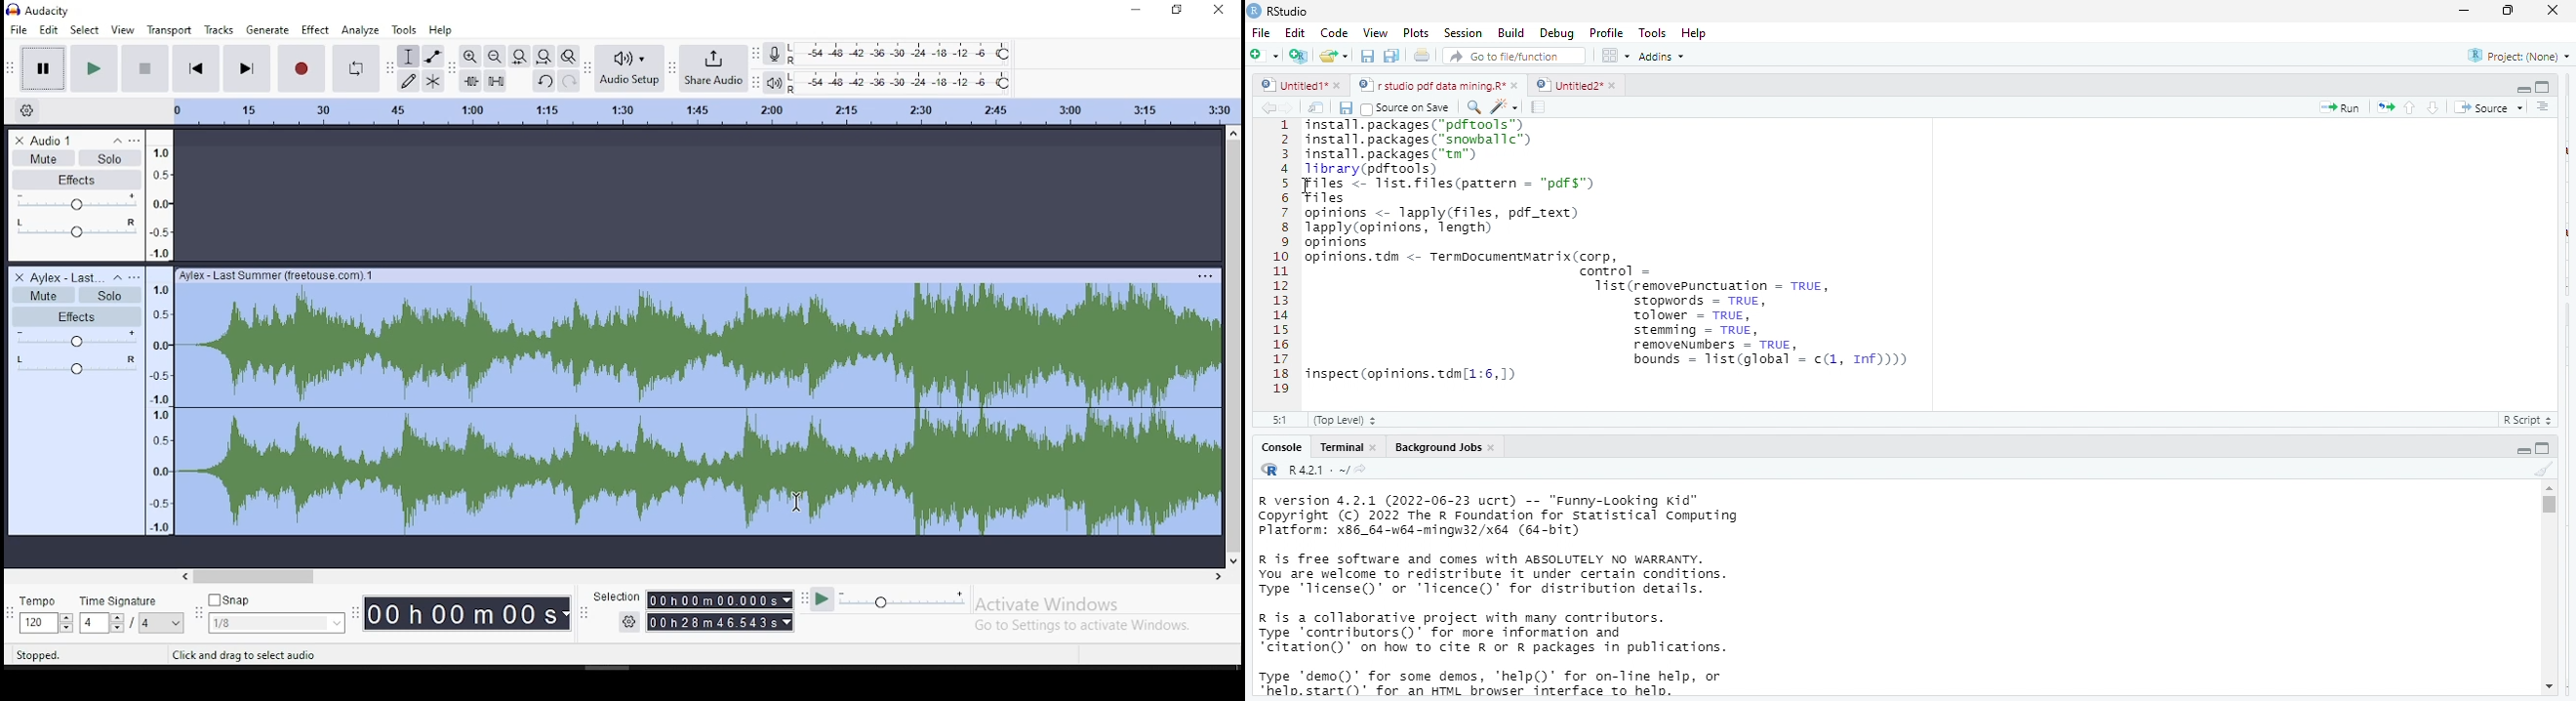 This screenshot has width=2576, height=728. I want to click on minimize, so click(2464, 10).